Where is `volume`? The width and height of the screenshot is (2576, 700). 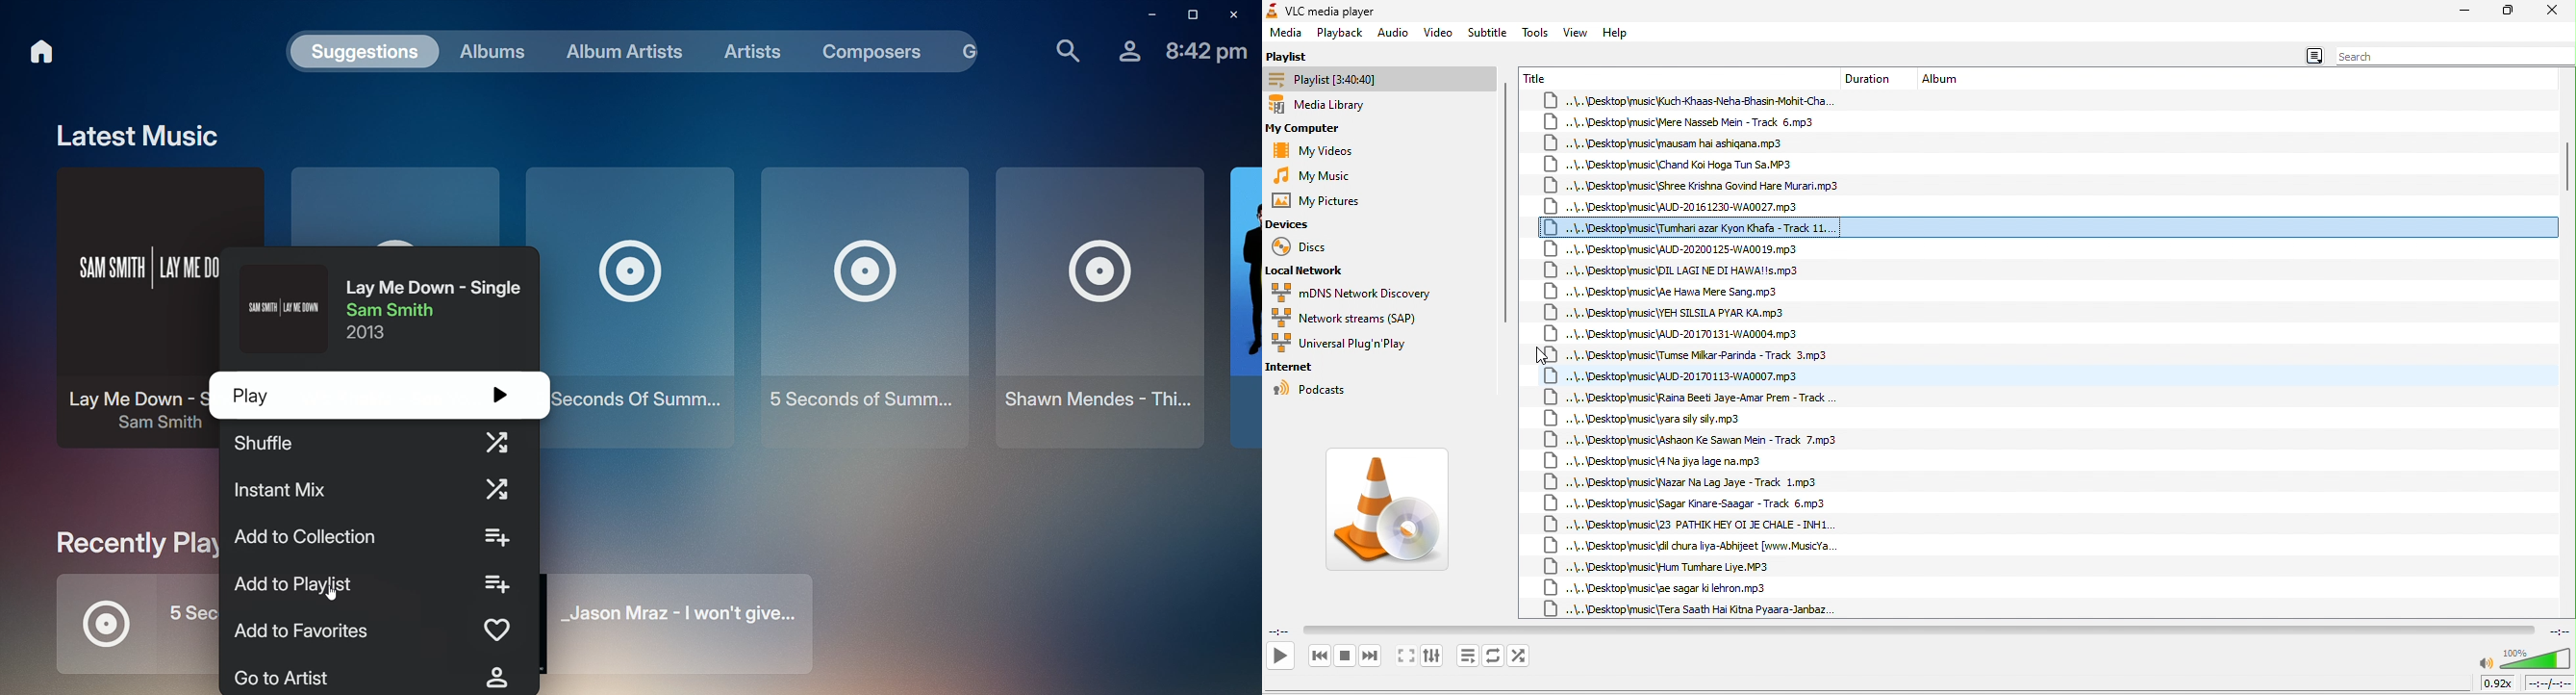 volume is located at coordinates (2536, 658).